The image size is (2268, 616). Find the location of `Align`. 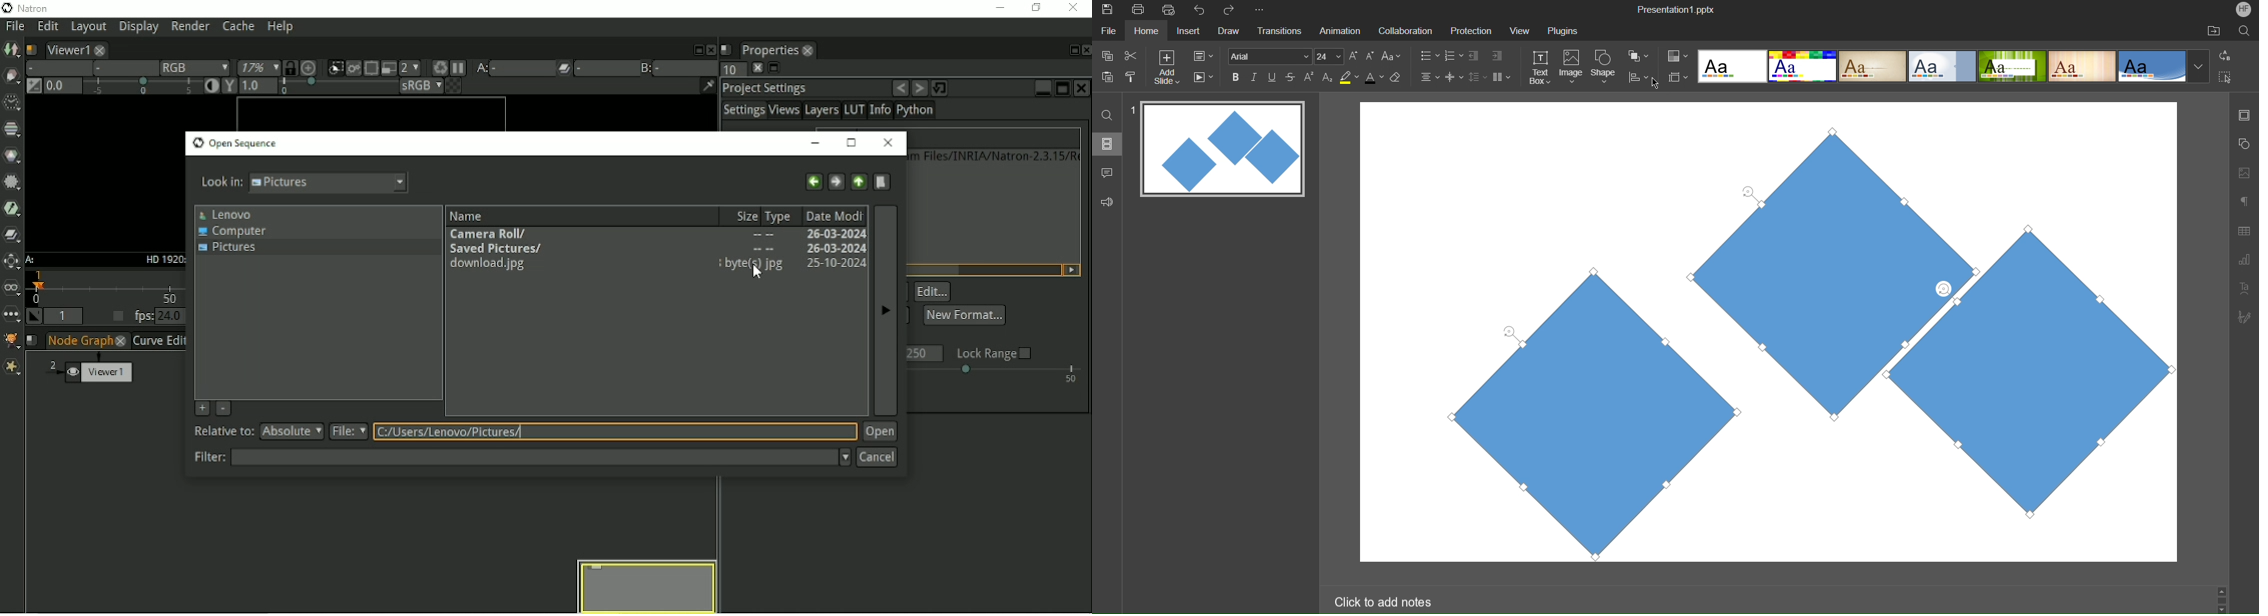

Align is located at coordinates (1639, 78).